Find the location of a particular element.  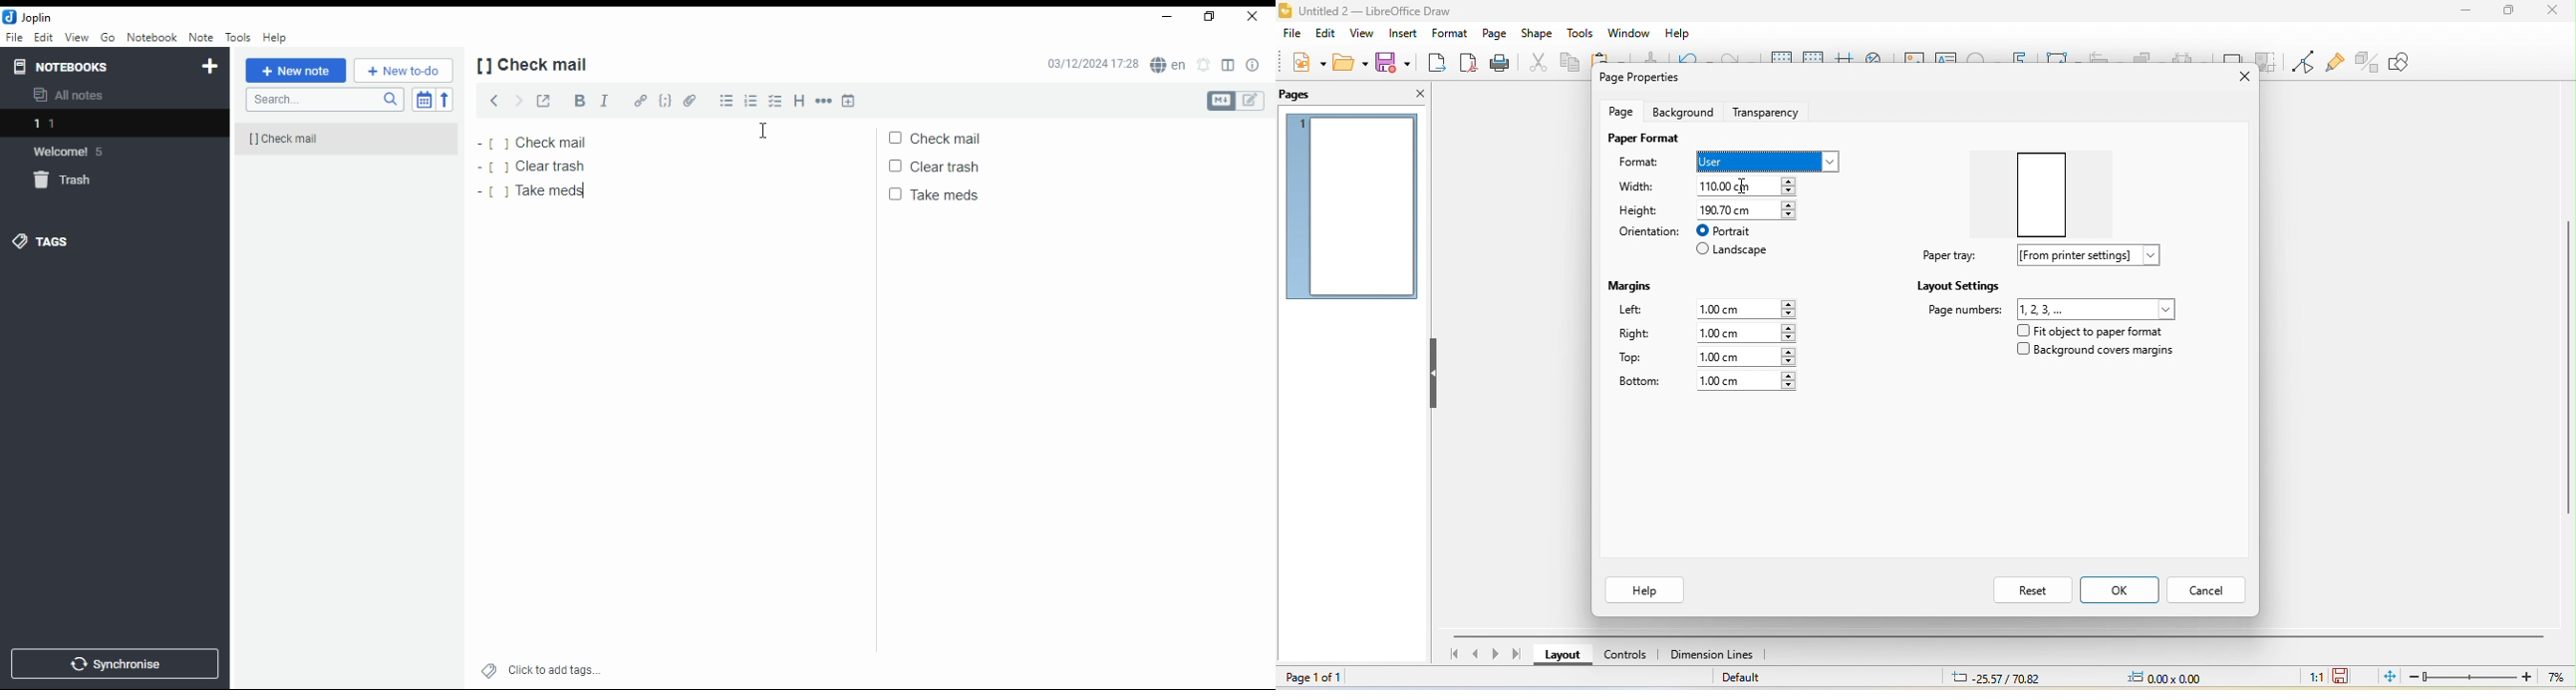

fit object to paper format is located at coordinates (2088, 331).